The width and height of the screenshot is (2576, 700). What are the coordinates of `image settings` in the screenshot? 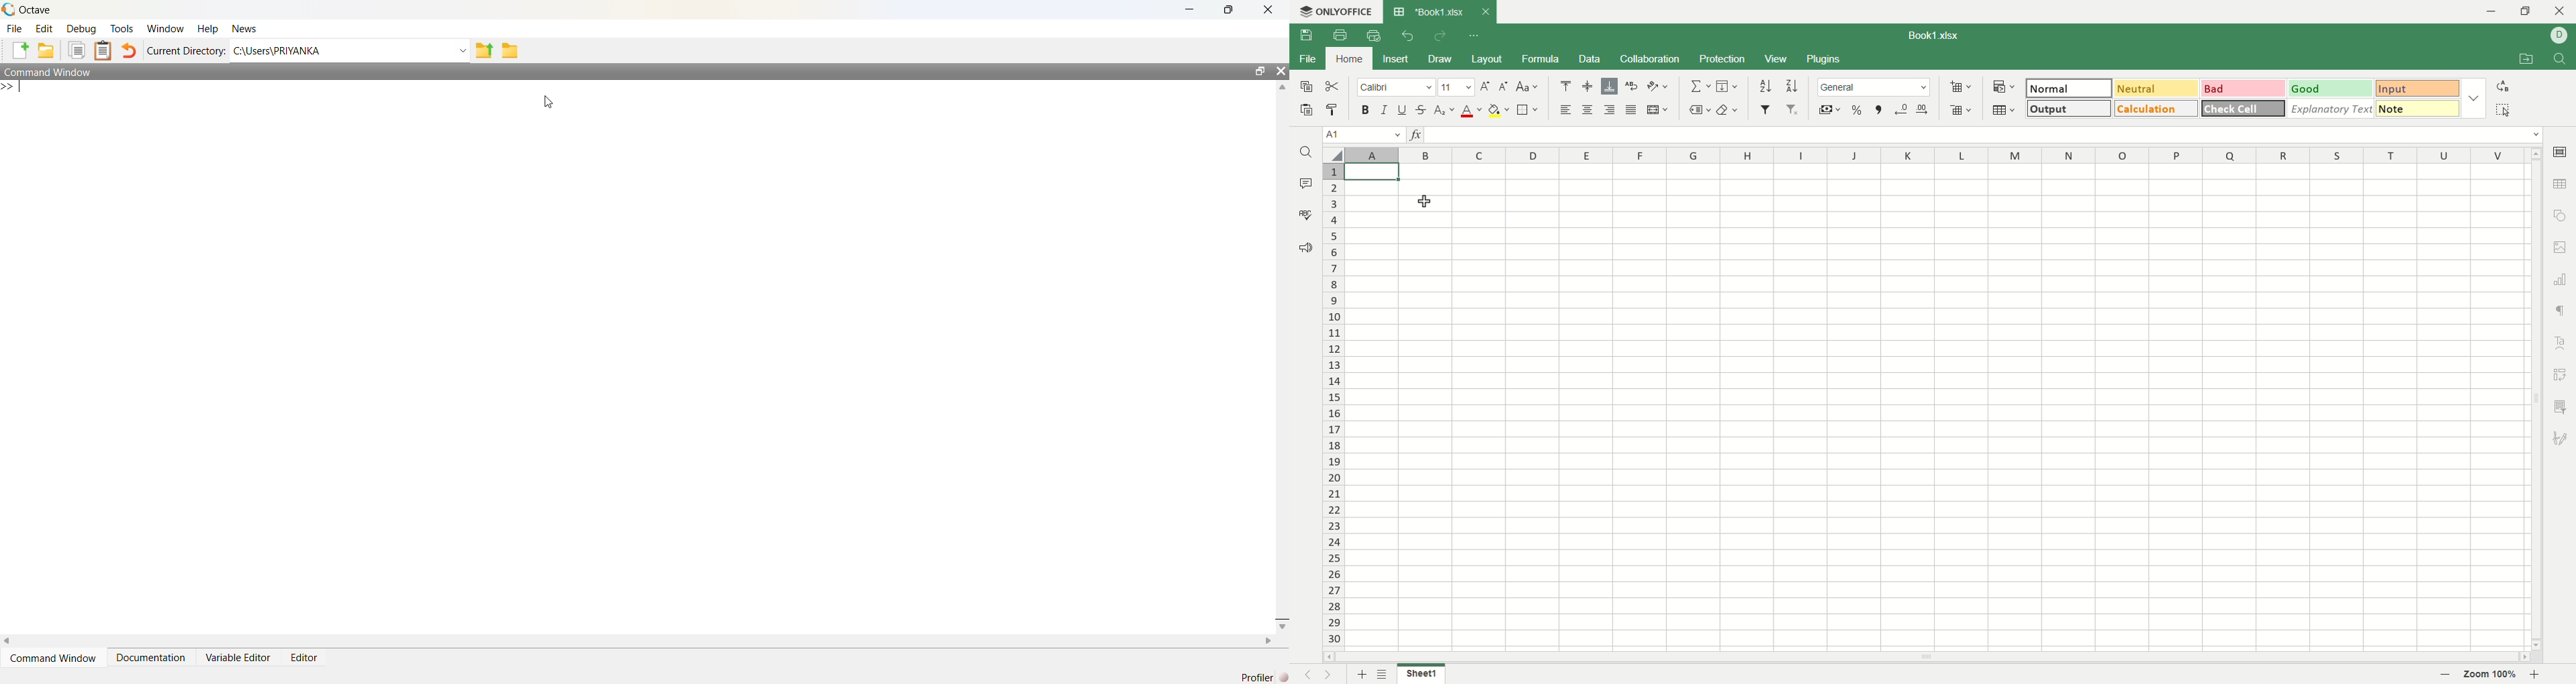 It's located at (2561, 247).